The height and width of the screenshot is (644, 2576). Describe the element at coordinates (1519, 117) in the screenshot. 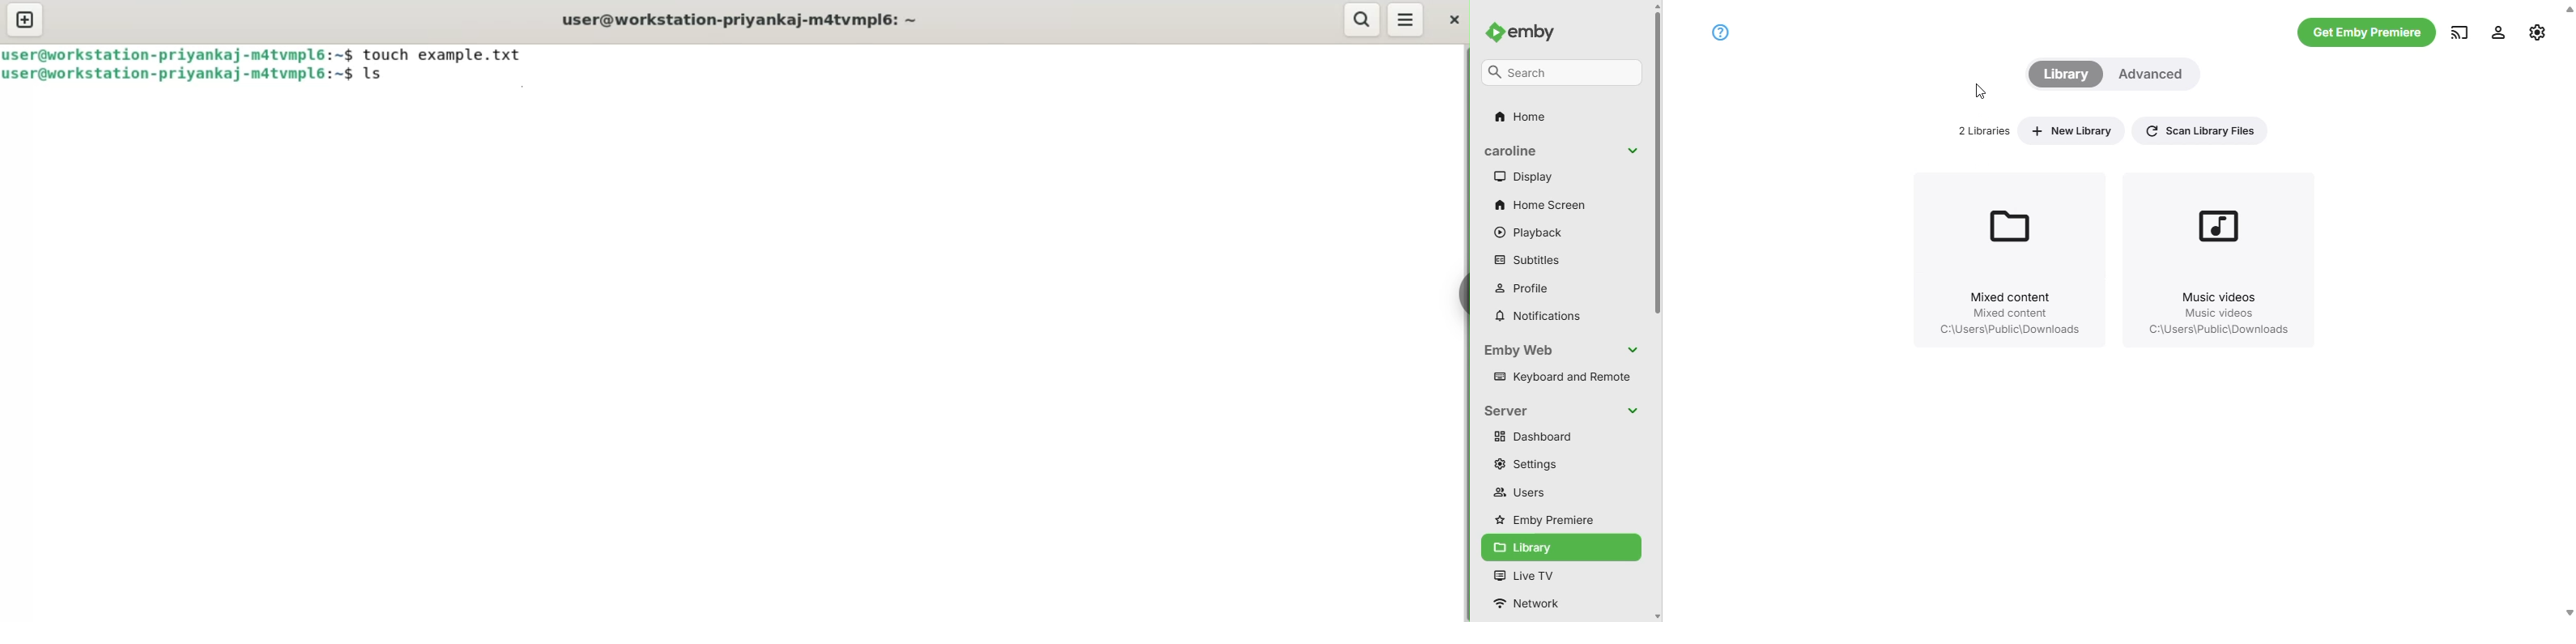

I see `home` at that location.